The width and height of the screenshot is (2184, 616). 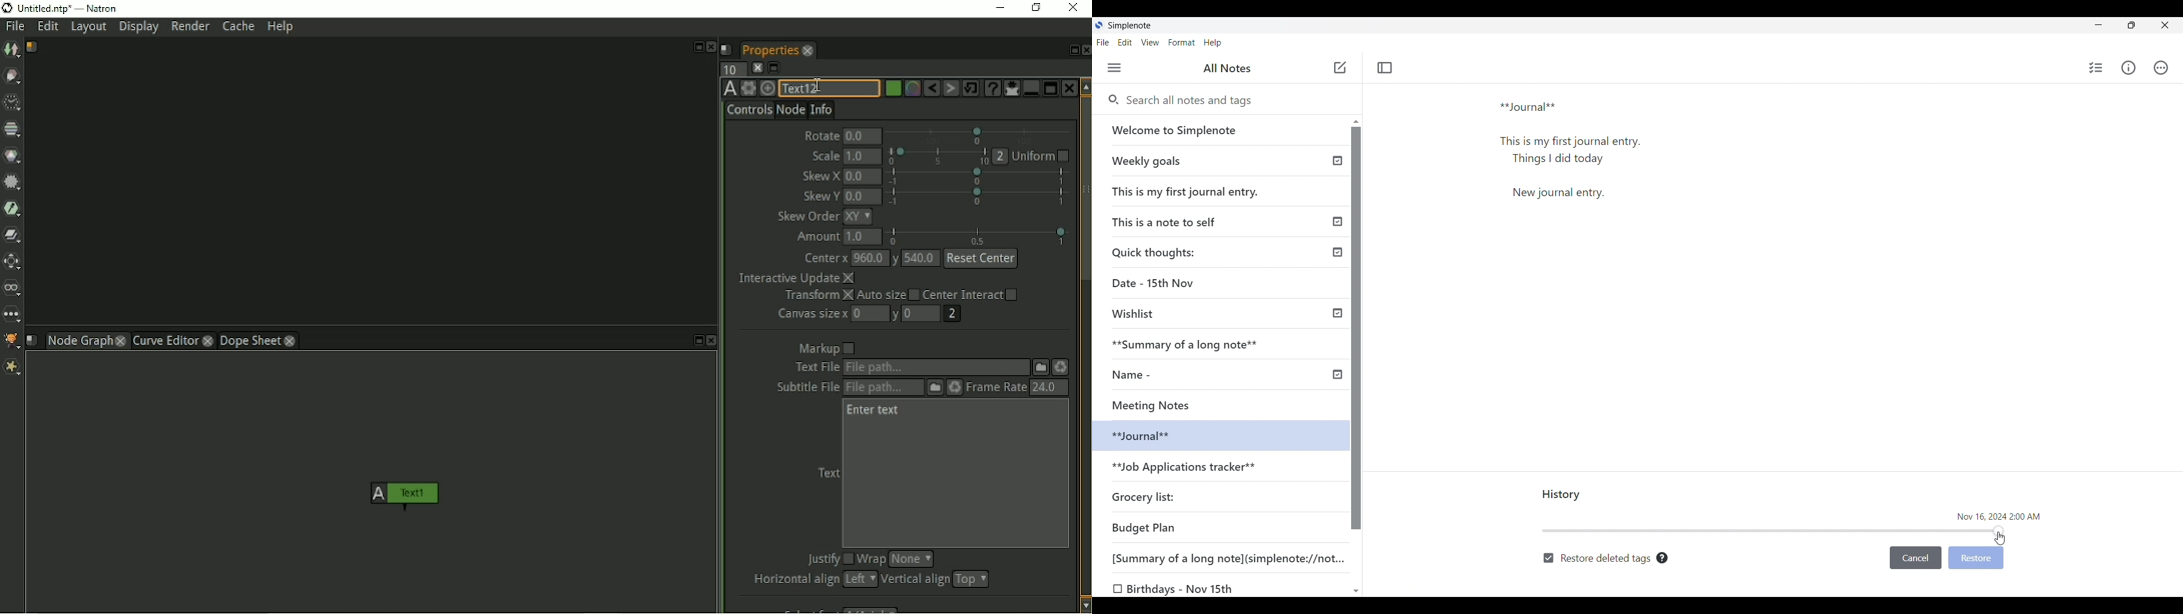 I want to click on Existing text in current note, so click(x=1575, y=150).